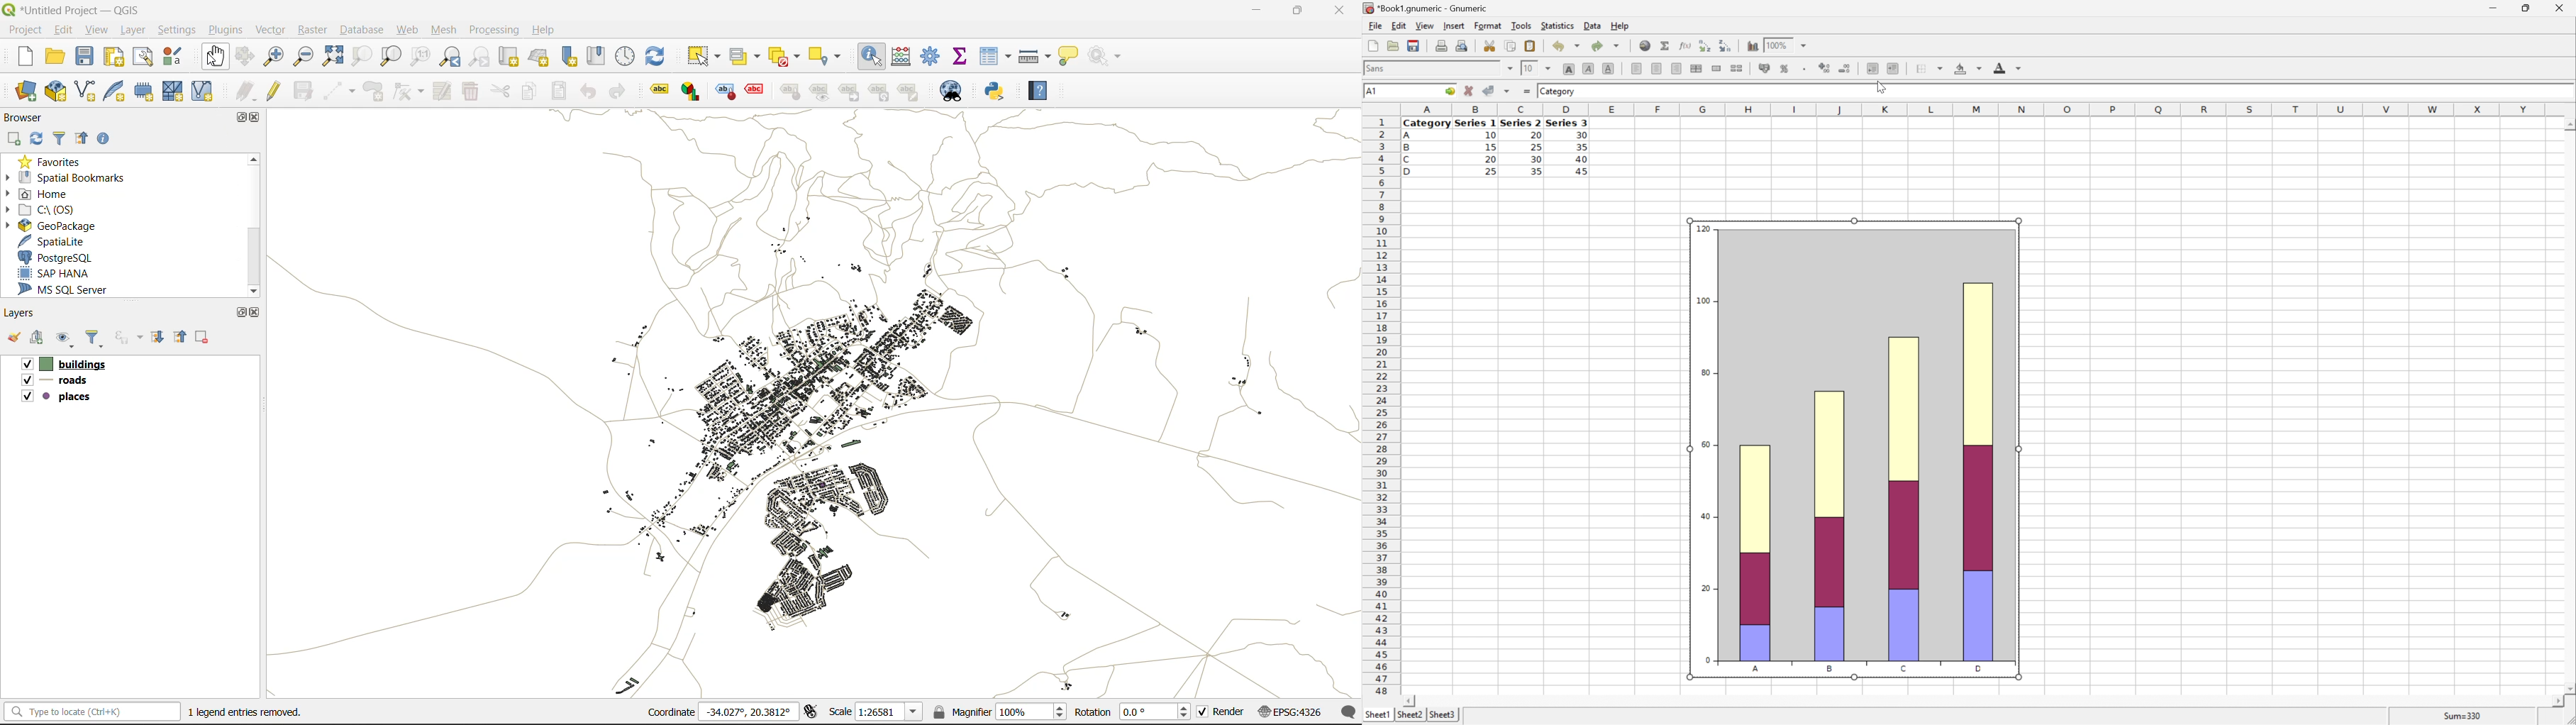  Describe the element at coordinates (1490, 159) in the screenshot. I see `20` at that location.